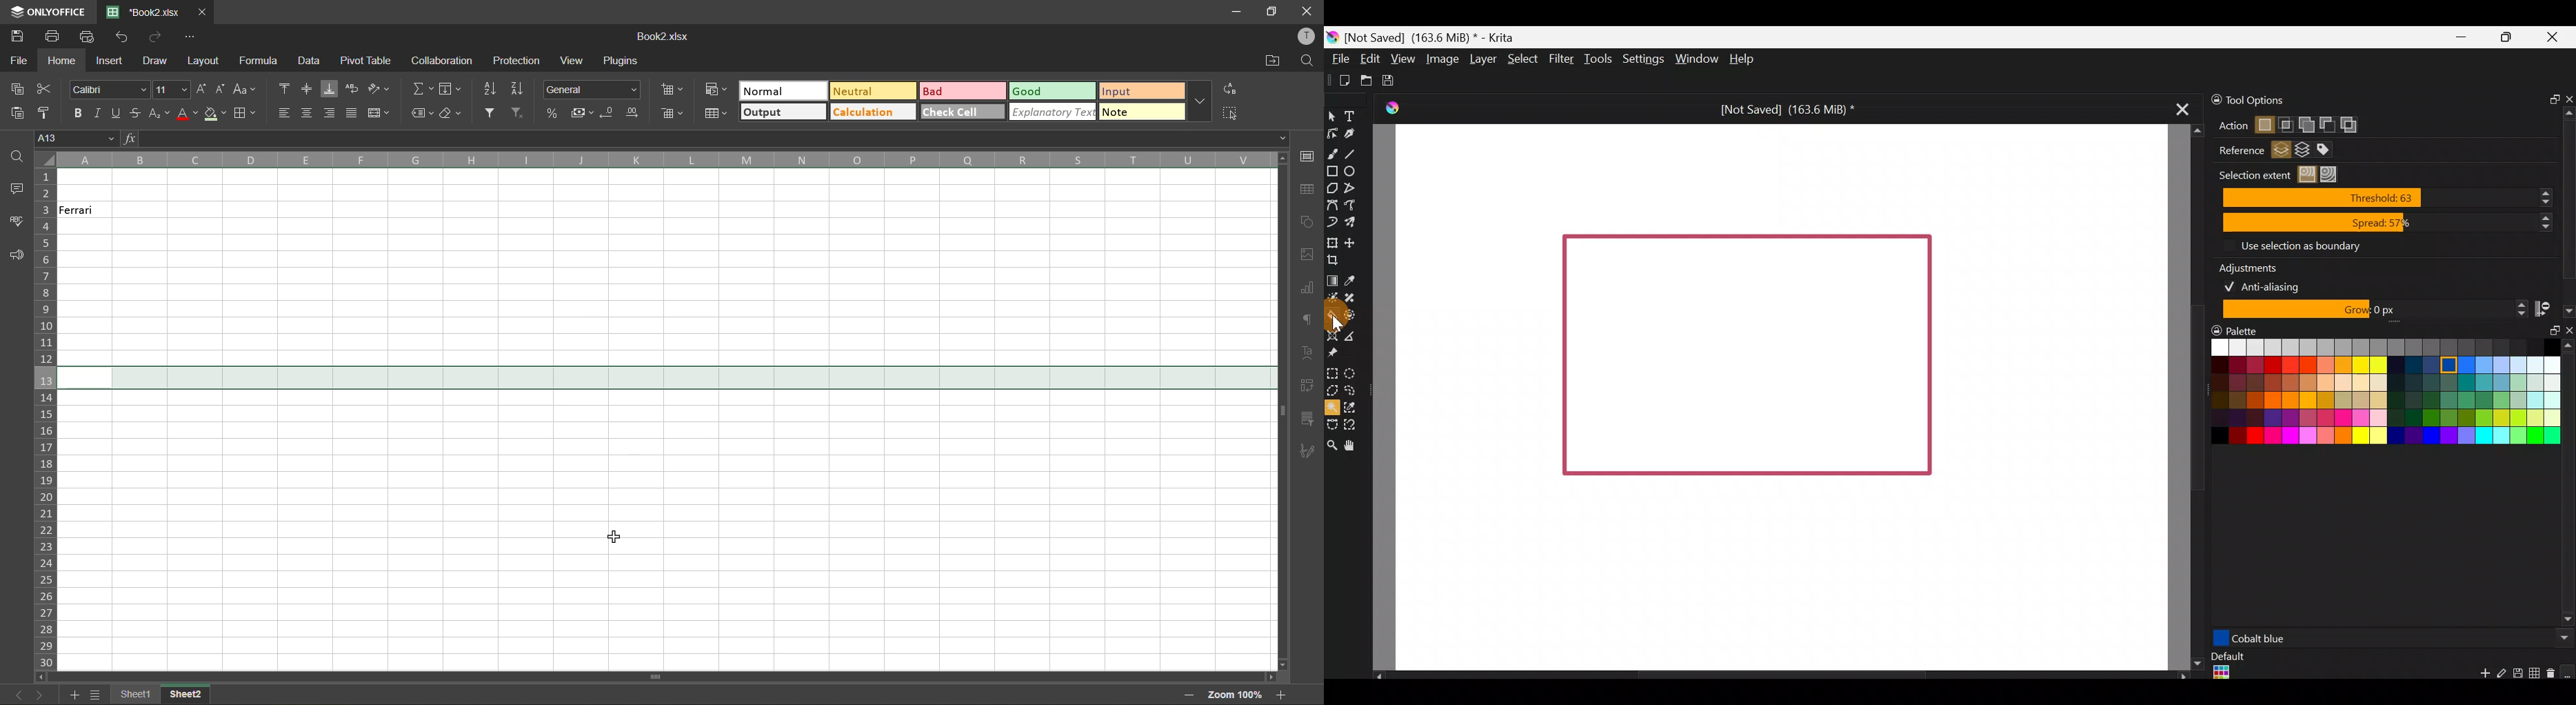  I want to click on Cursor, so click(1332, 314).